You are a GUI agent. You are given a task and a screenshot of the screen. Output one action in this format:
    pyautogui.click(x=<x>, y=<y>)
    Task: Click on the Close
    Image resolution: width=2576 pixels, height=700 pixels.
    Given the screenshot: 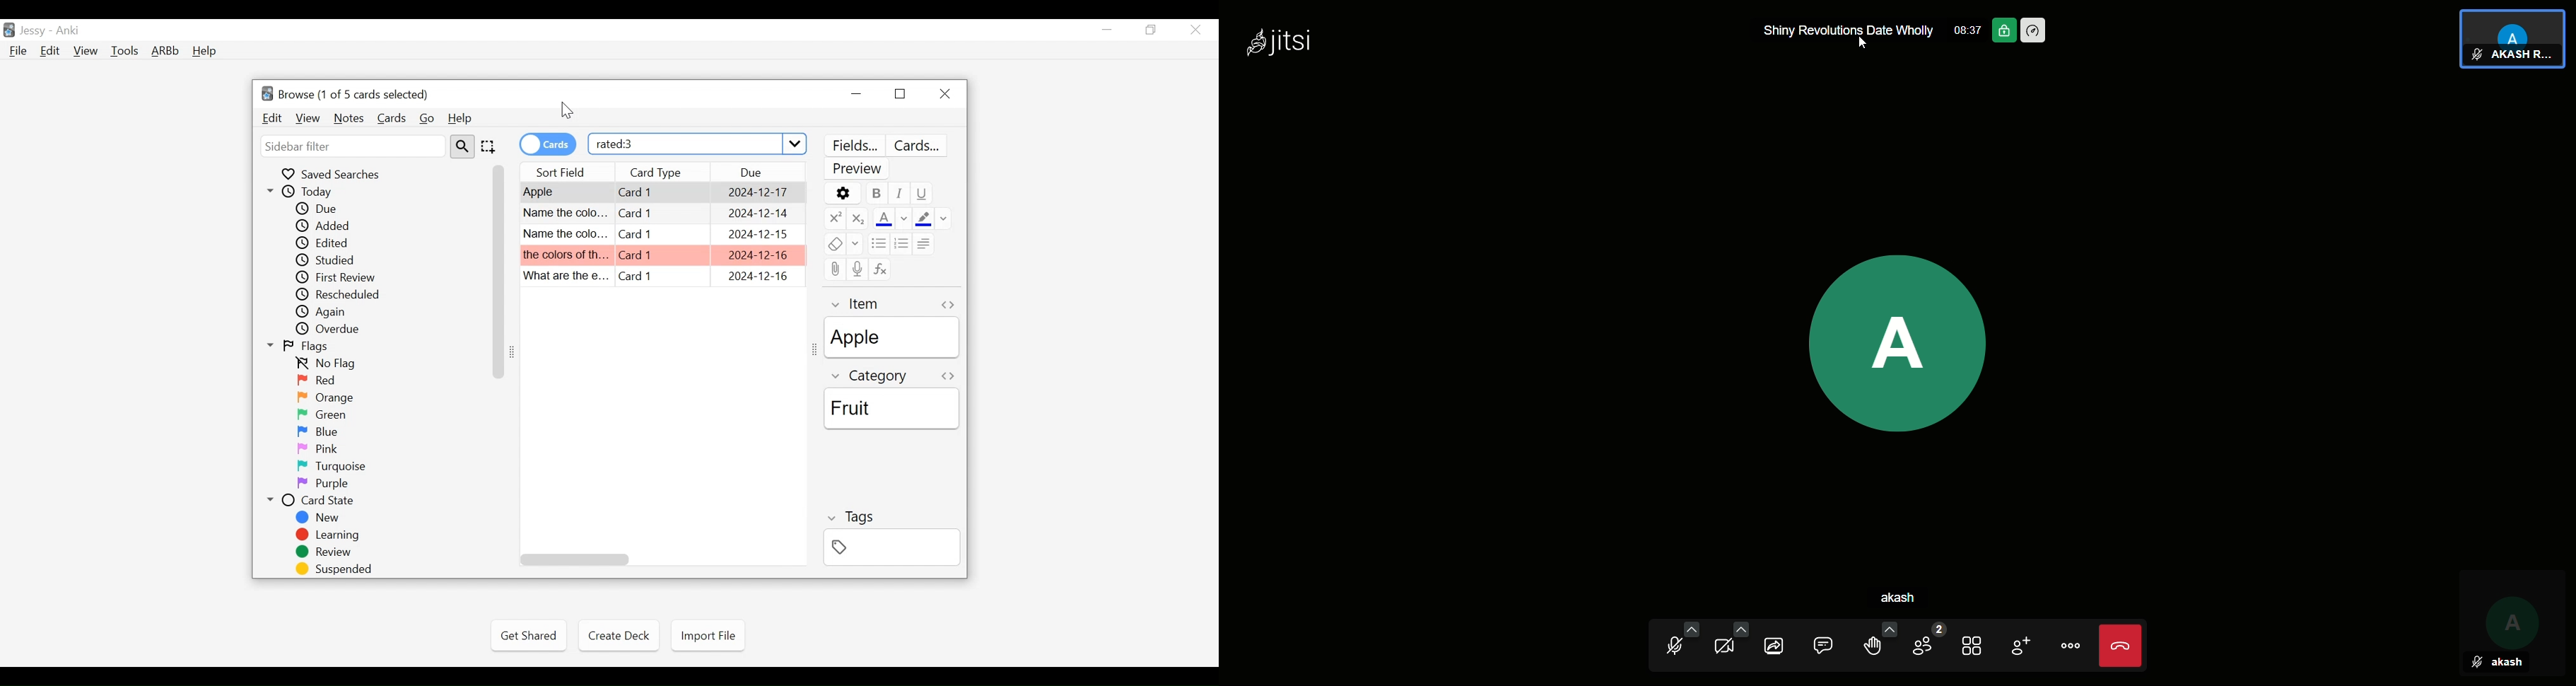 What is the action you would take?
    pyautogui.click(x=945, y=95)
    